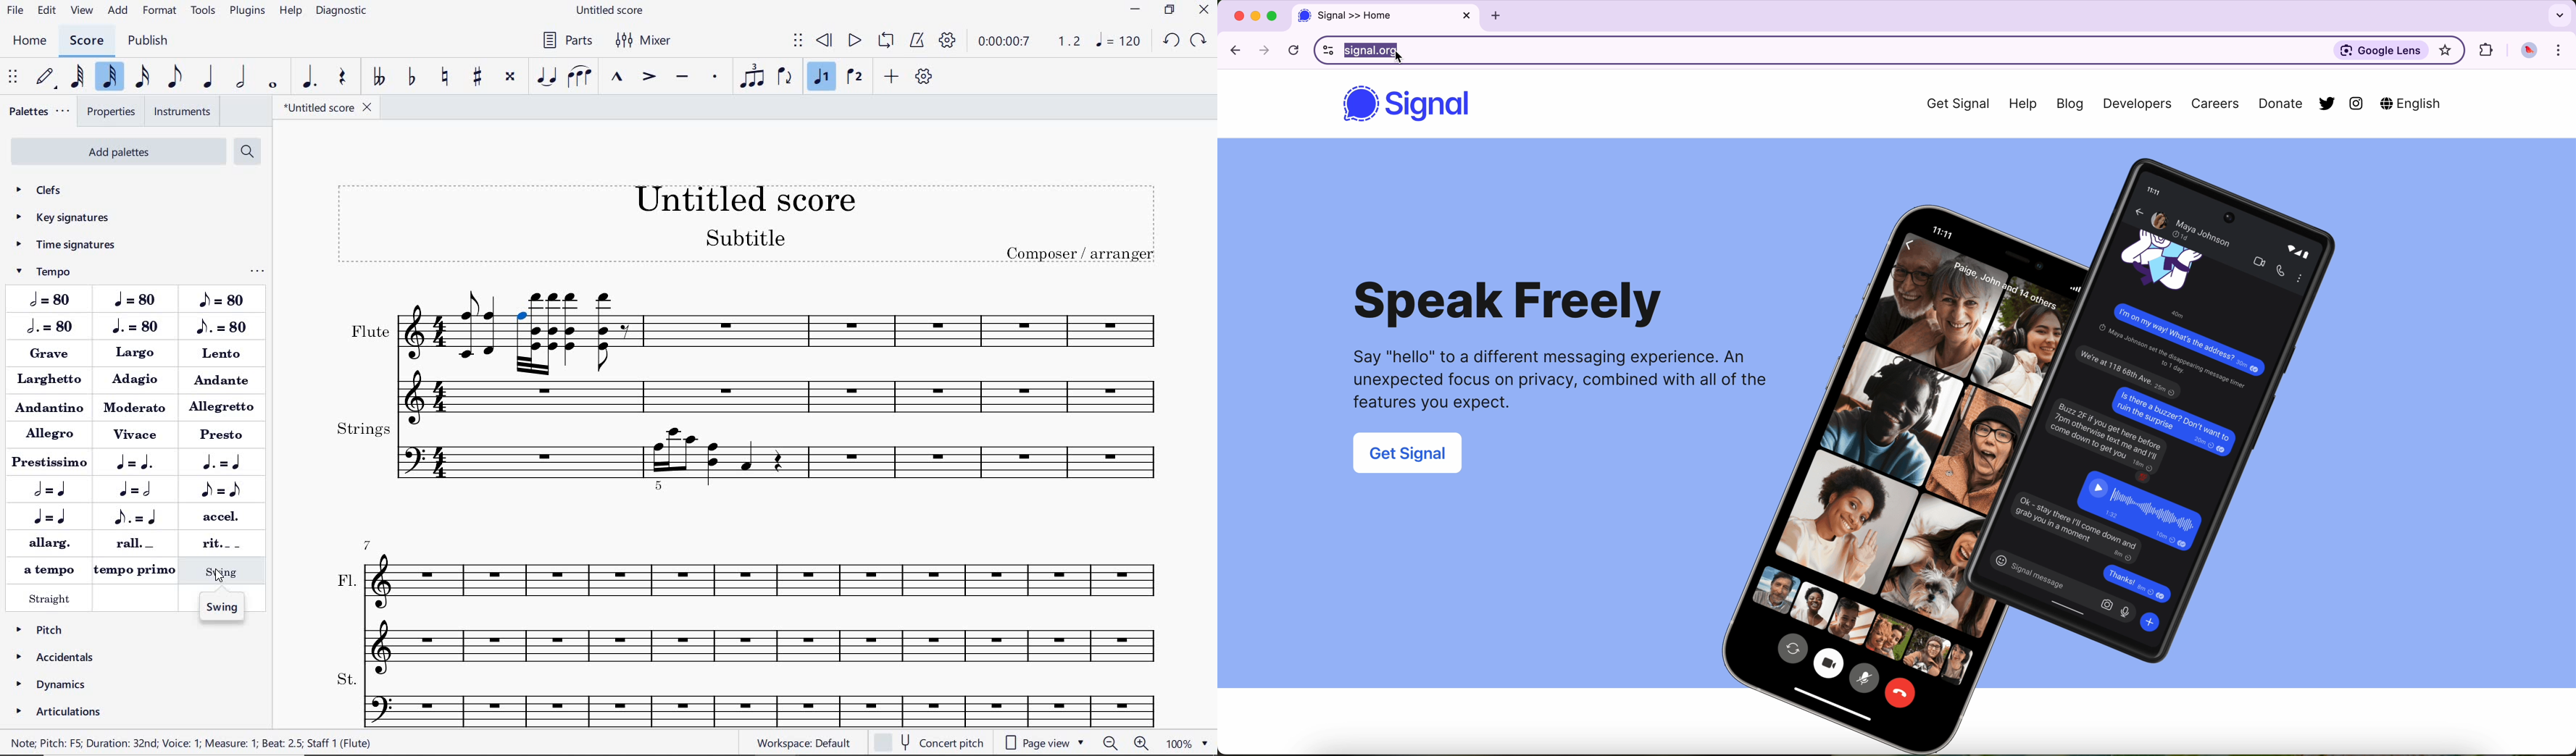 The width and height of the screenshot is (2576, 756). What do you see at coordinates (949, 41) in the screenshot?
I see `PLAYBACK SETTINGS` at bounding box center [949, 41].